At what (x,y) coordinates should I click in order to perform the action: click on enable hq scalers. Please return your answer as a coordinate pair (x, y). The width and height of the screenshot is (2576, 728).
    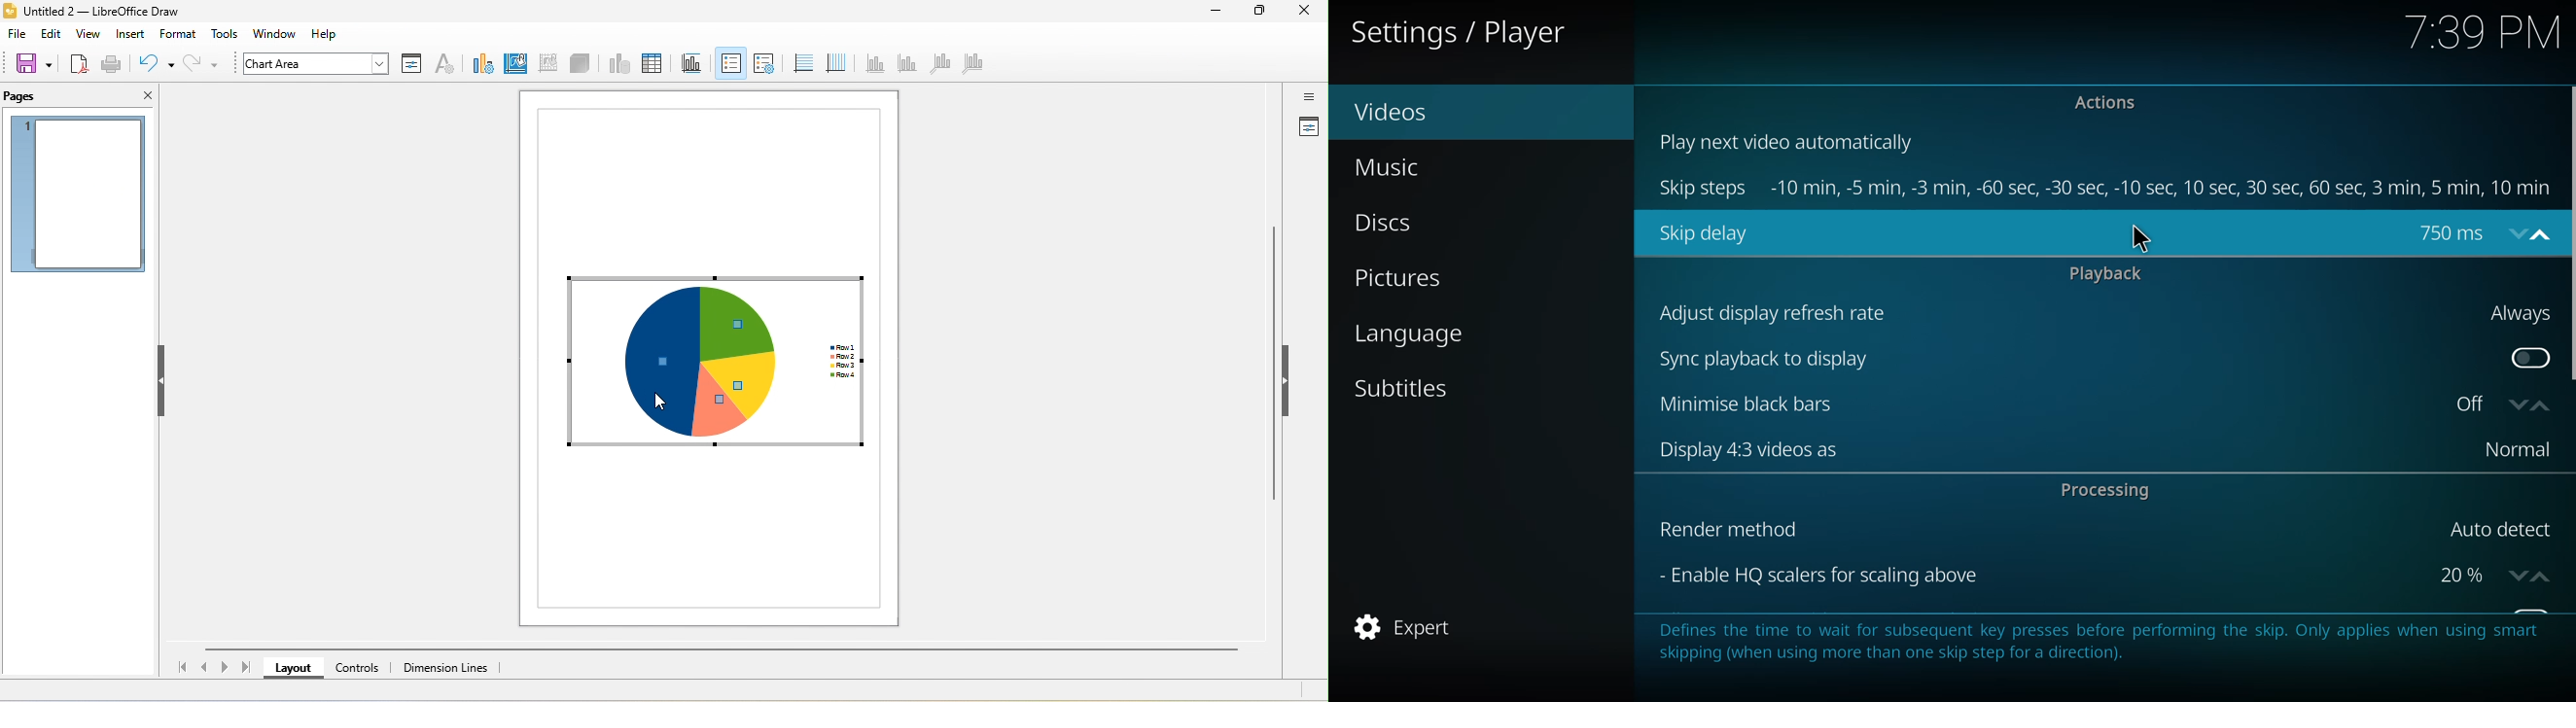
    Looking at the image, I should click on (1815, 574).